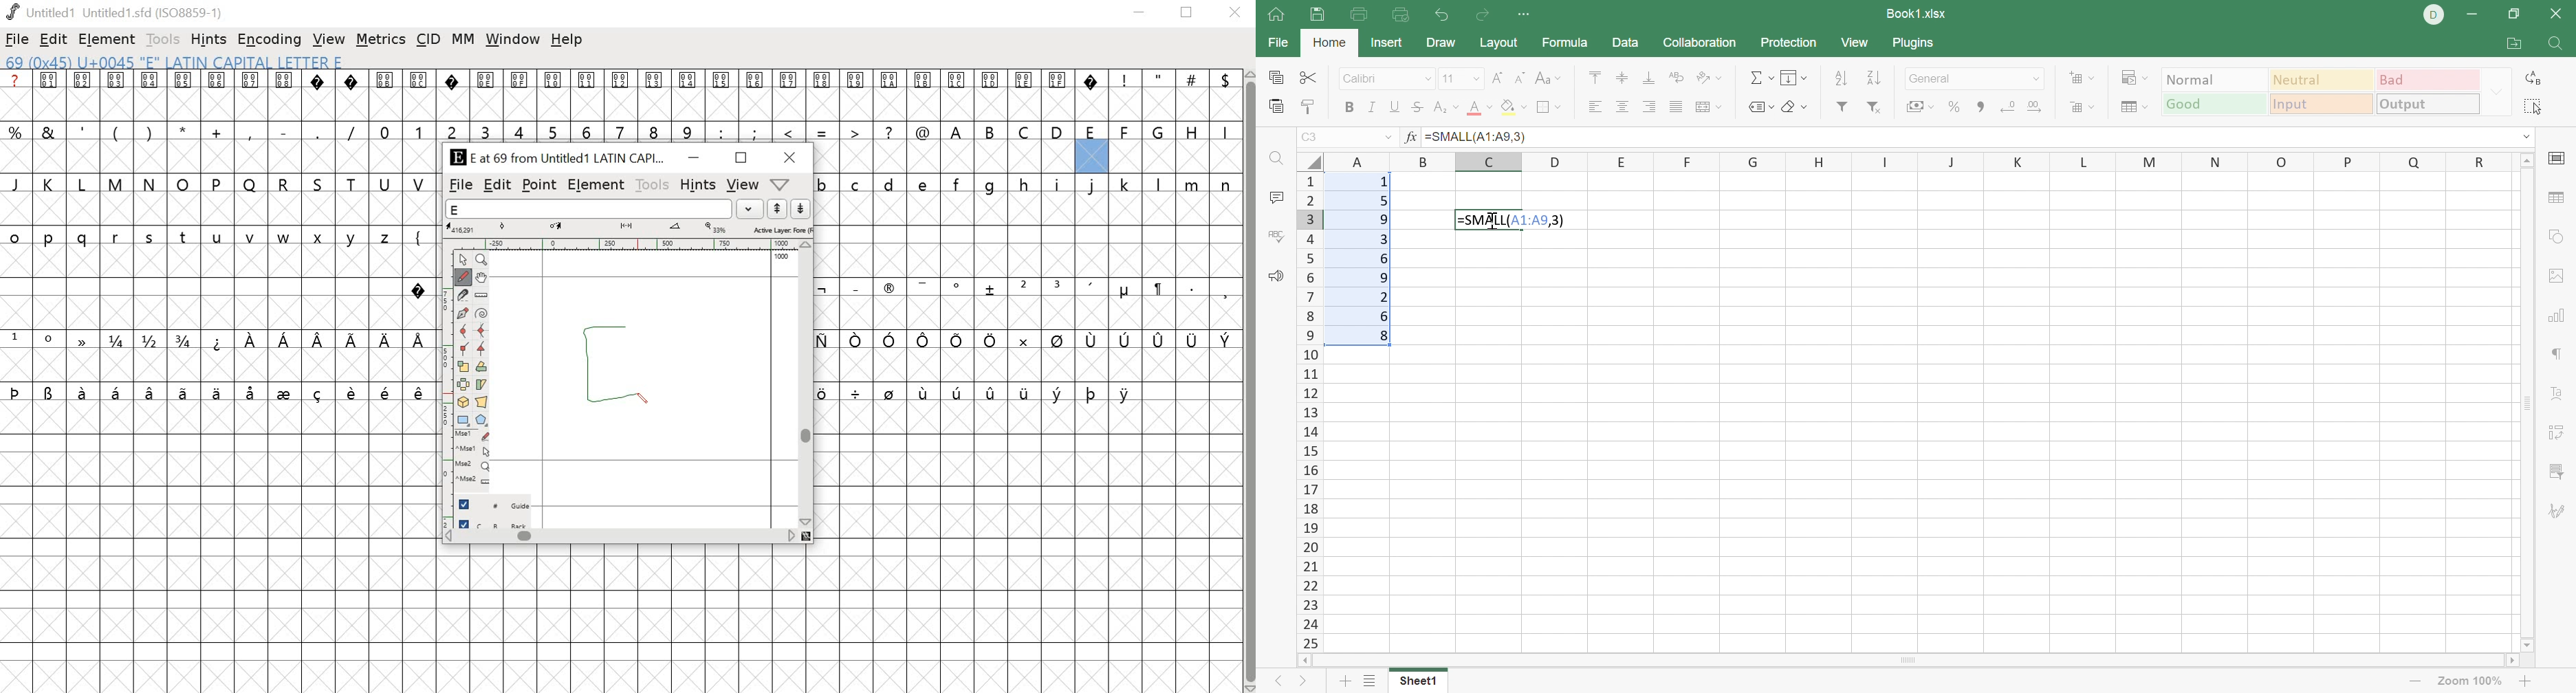  Describe the element at coordinates (1399, 14) in the screenshot. I see `Quick print` at that location.